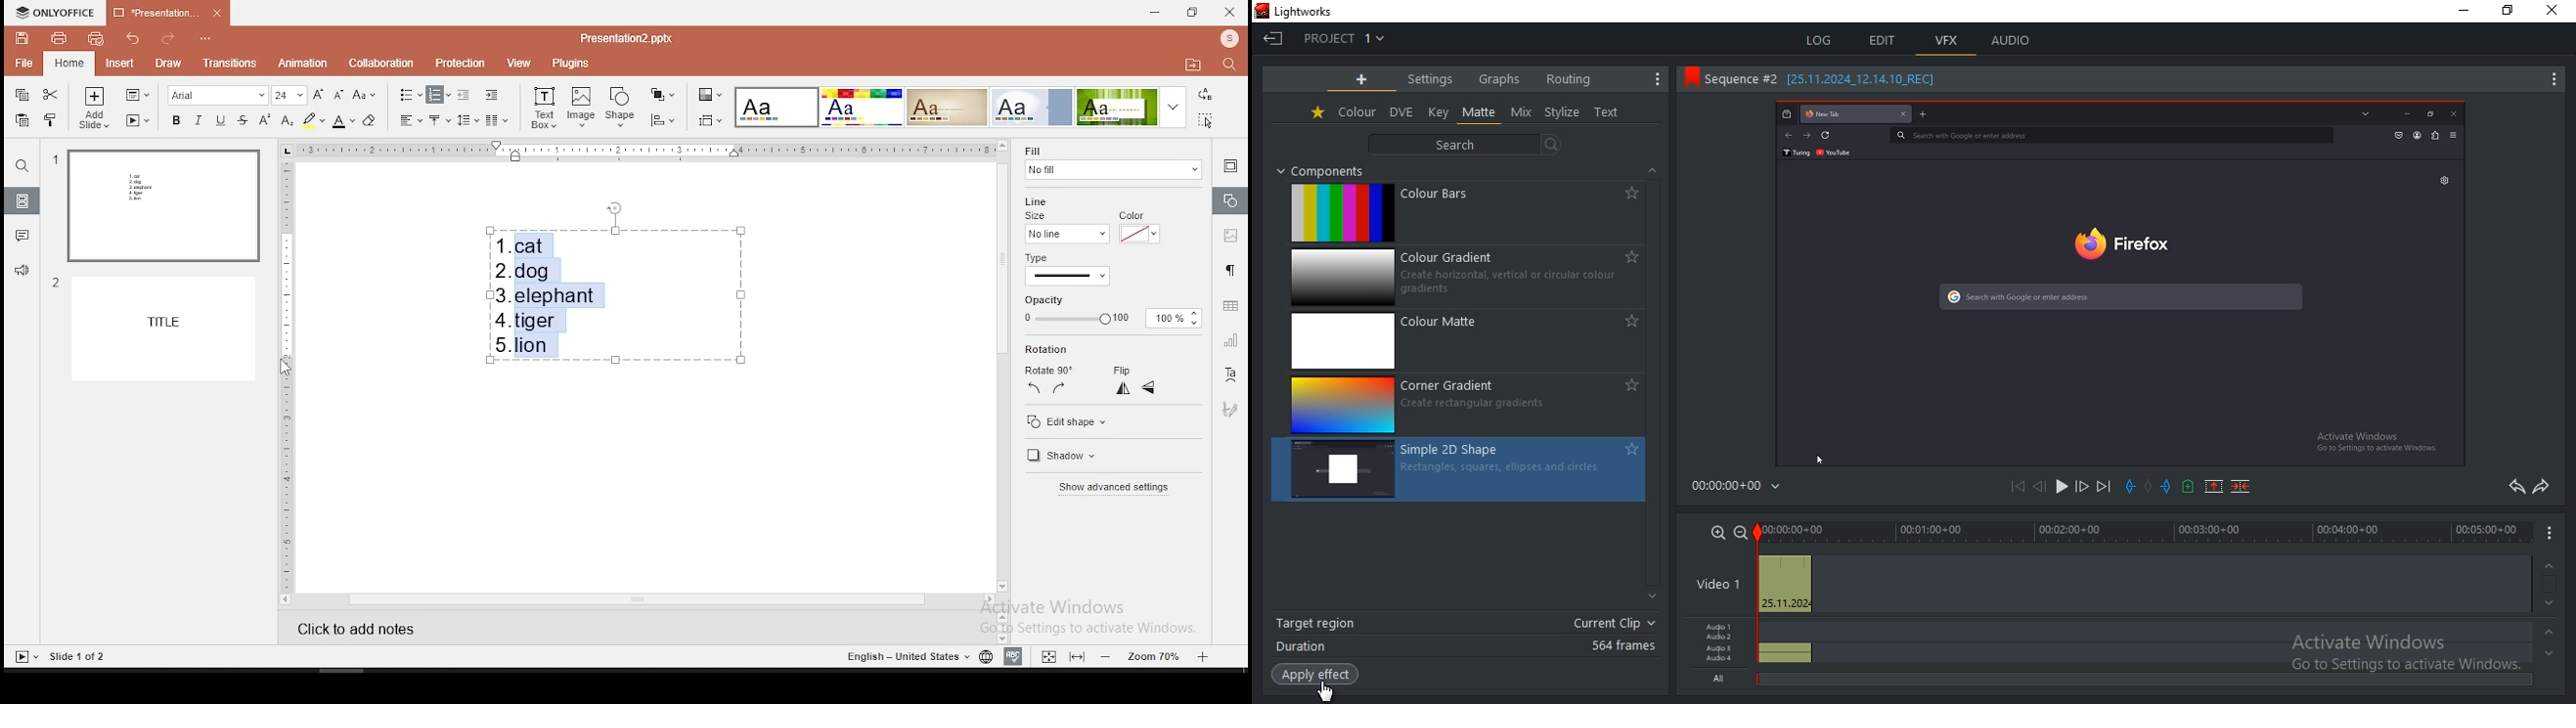  What do you see at coordinates (1229, 166) in the screenshot?
I see `slide settings` at bounding box center [1229, 166].